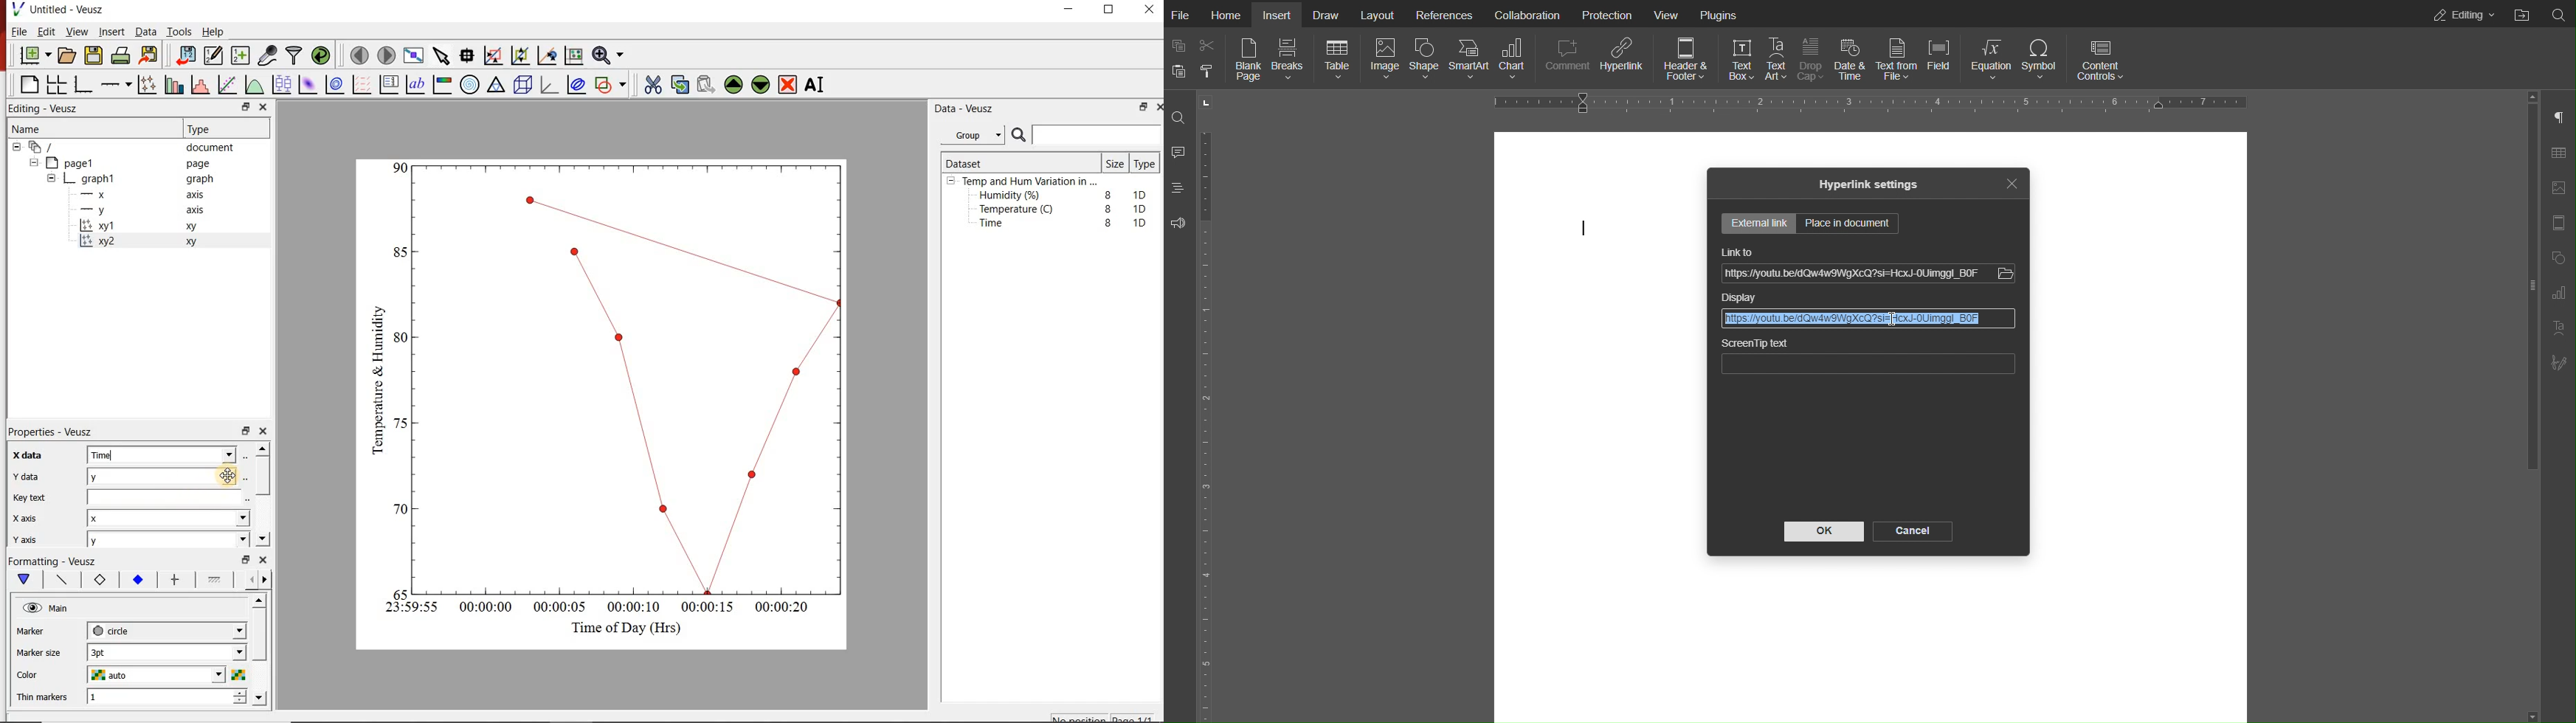 This screenshot has width=2576, height=728. I want to click on Comment, so click(1178, 152).